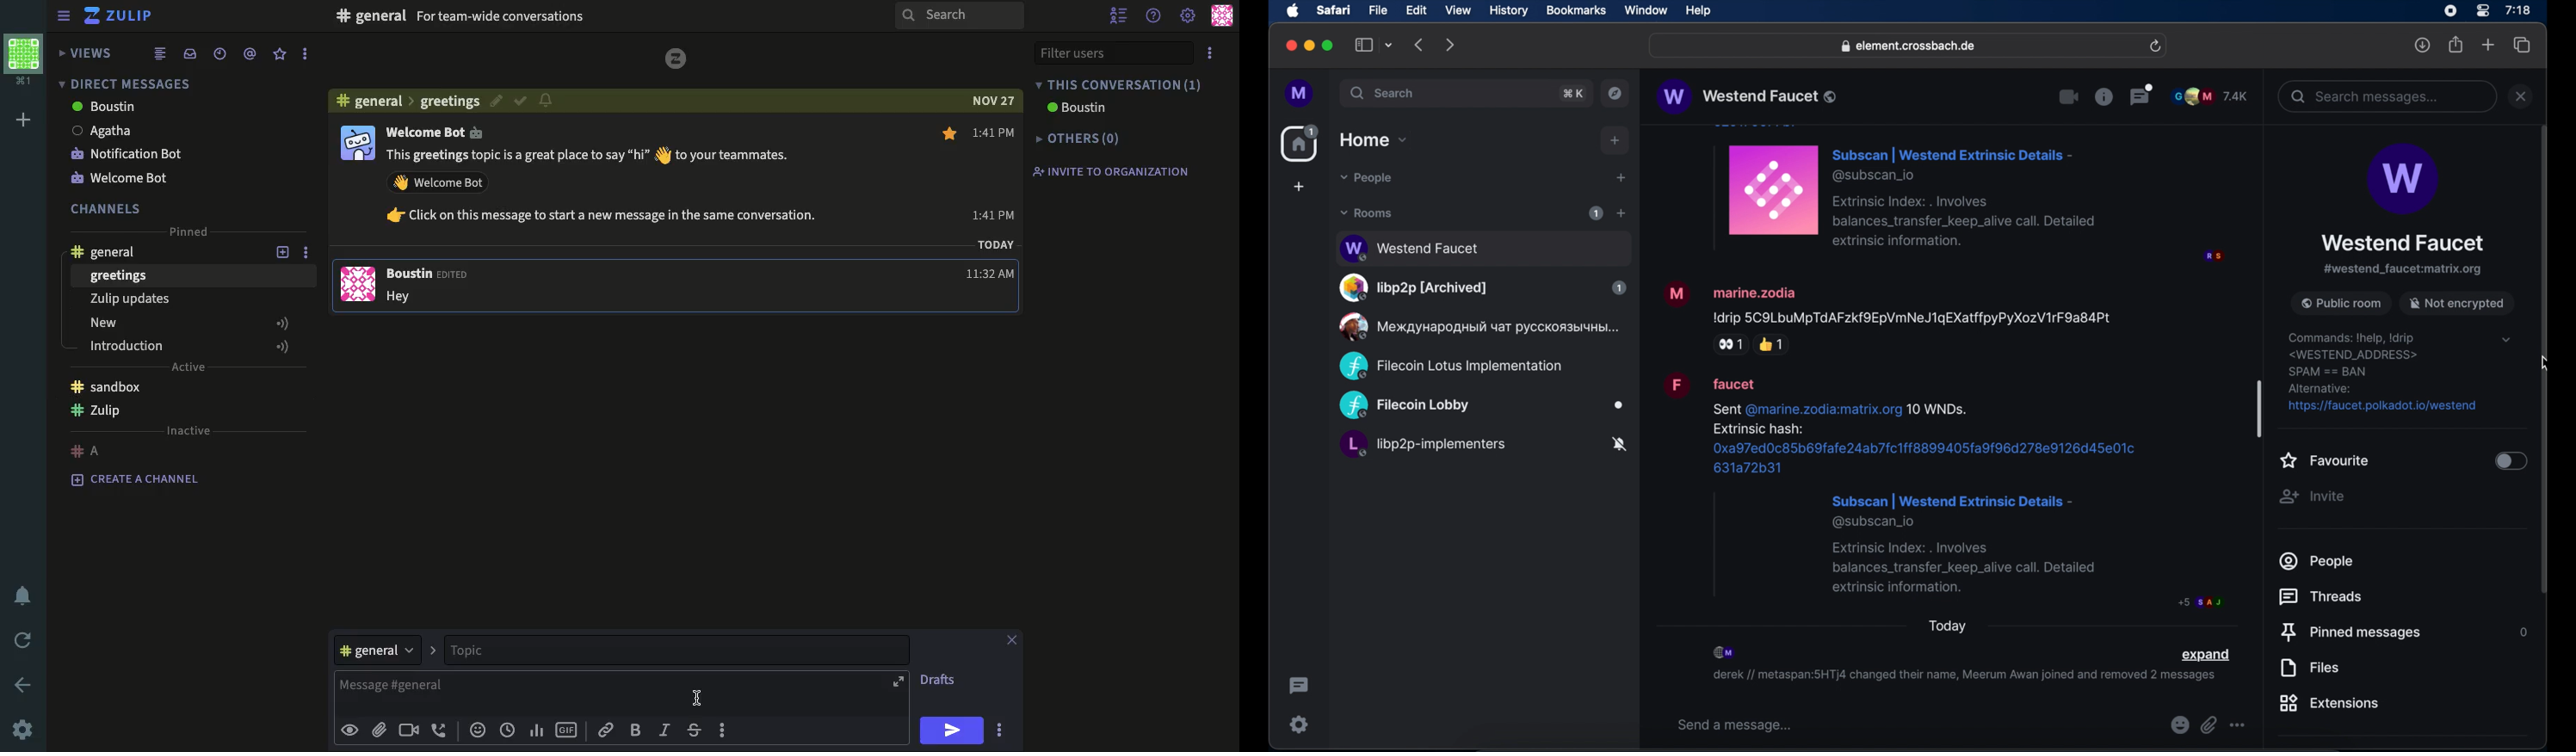 Image resolution: width=2576 pixels, height=756 pixels. I want to click on channels, so click(108, 207).